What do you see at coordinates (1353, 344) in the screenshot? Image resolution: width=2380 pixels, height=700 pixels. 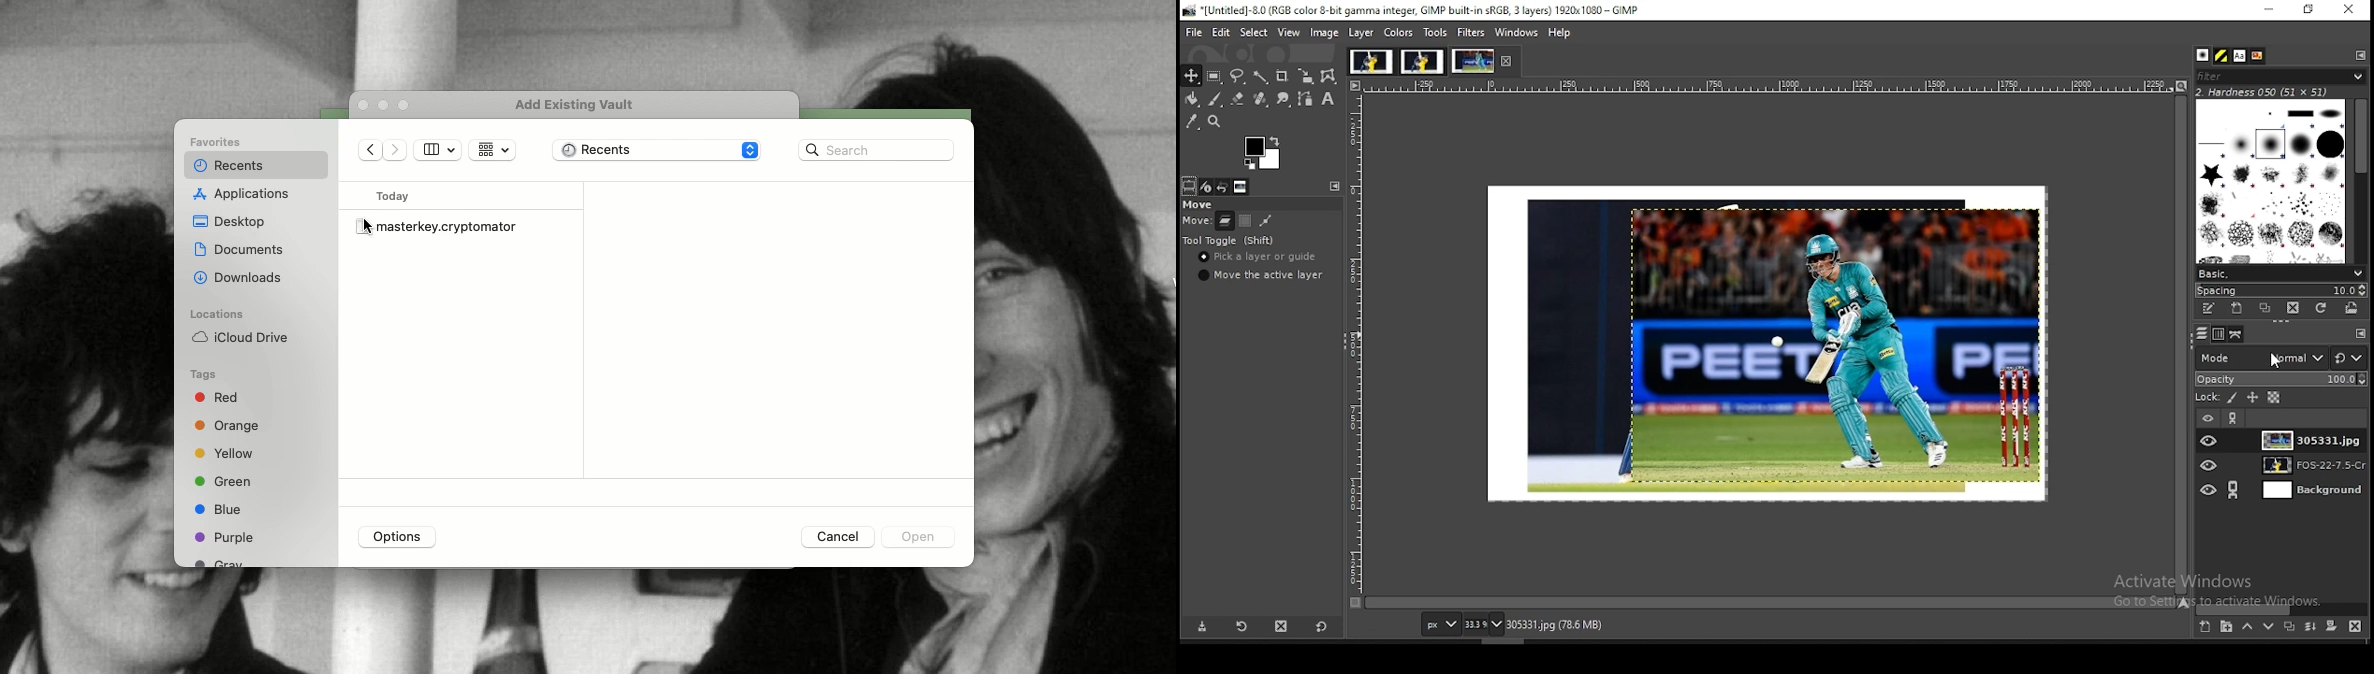 I see `verttical scale` at bounding box center [1353, 344].